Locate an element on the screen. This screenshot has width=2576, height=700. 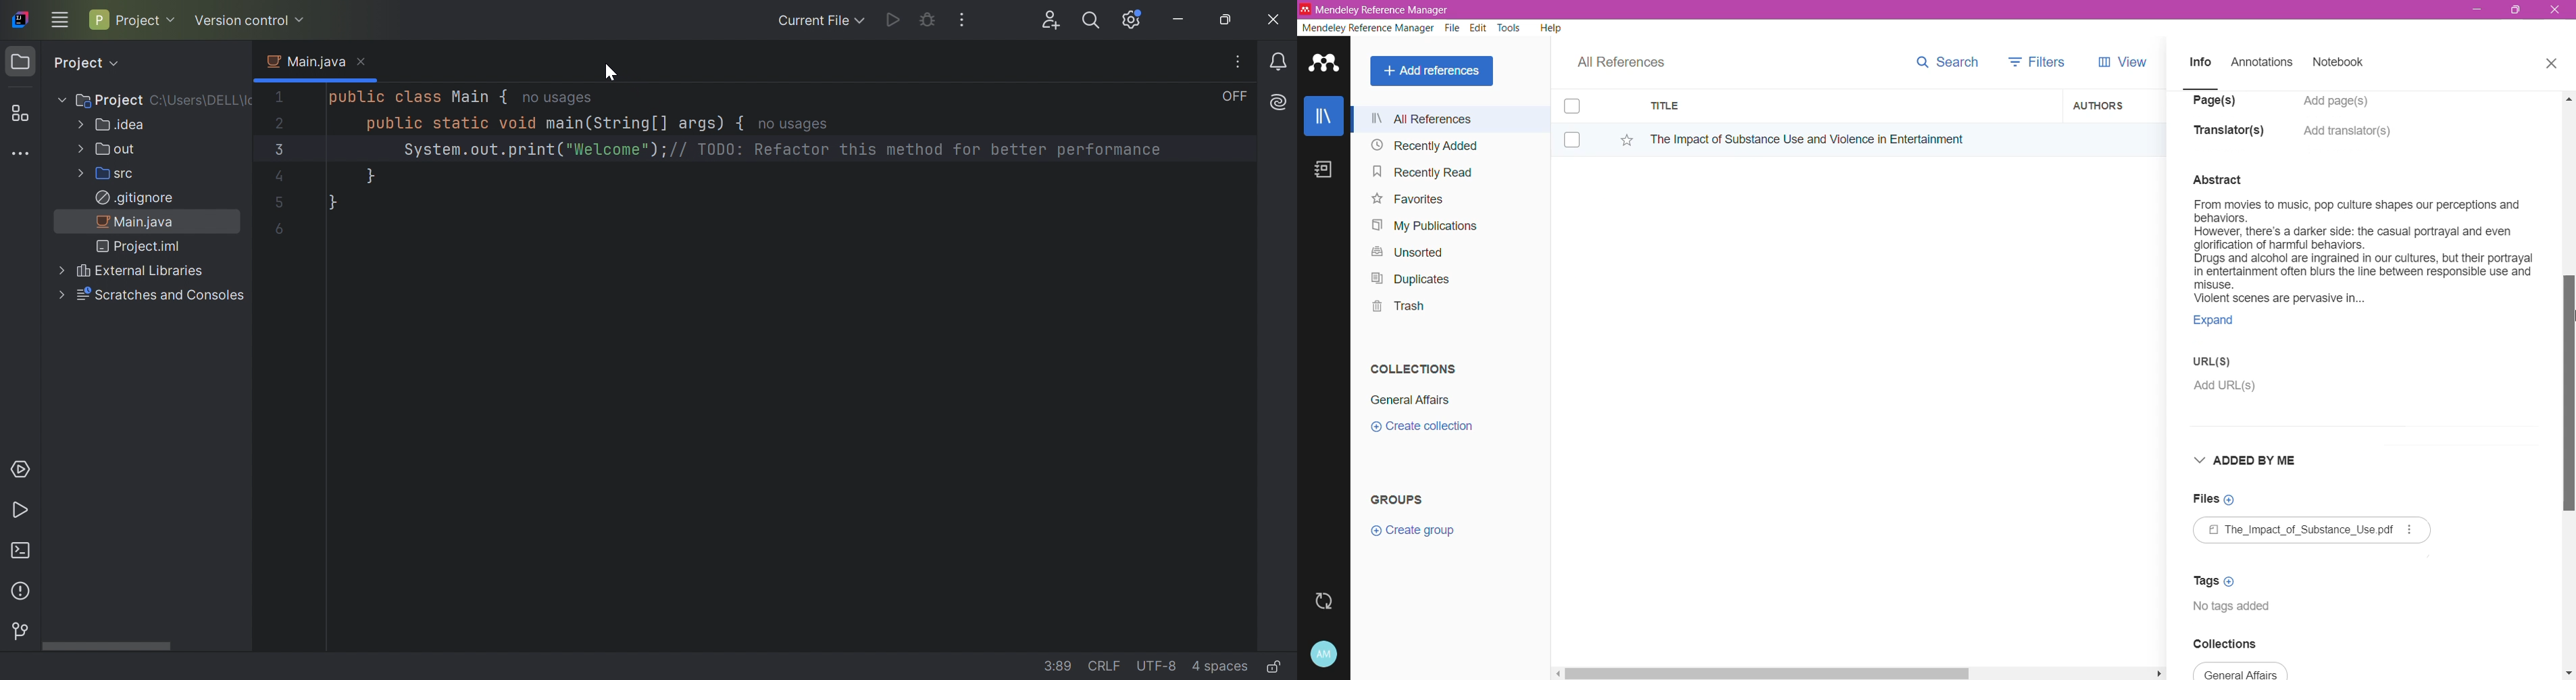
Reference Title is located at coordinates (1849, 139).